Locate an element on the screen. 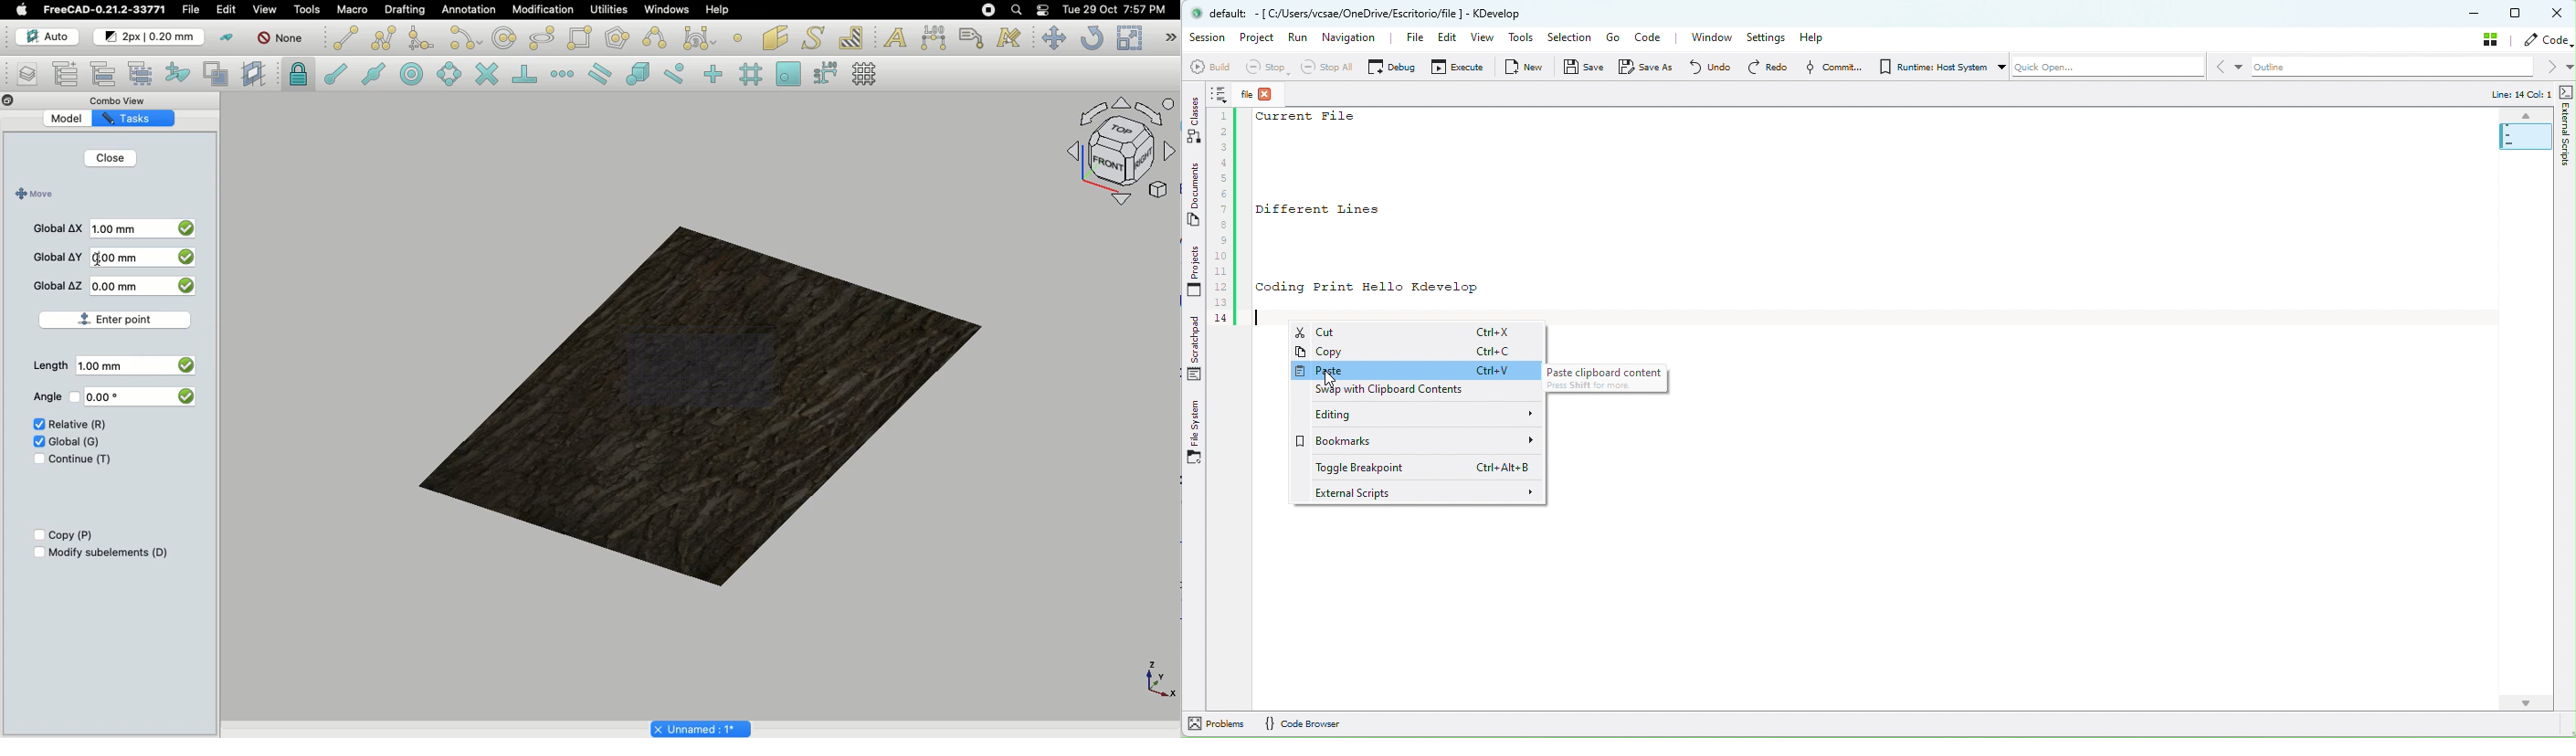 The image size is (2576, 756). Date/time is located at coordinates (1115, 8).